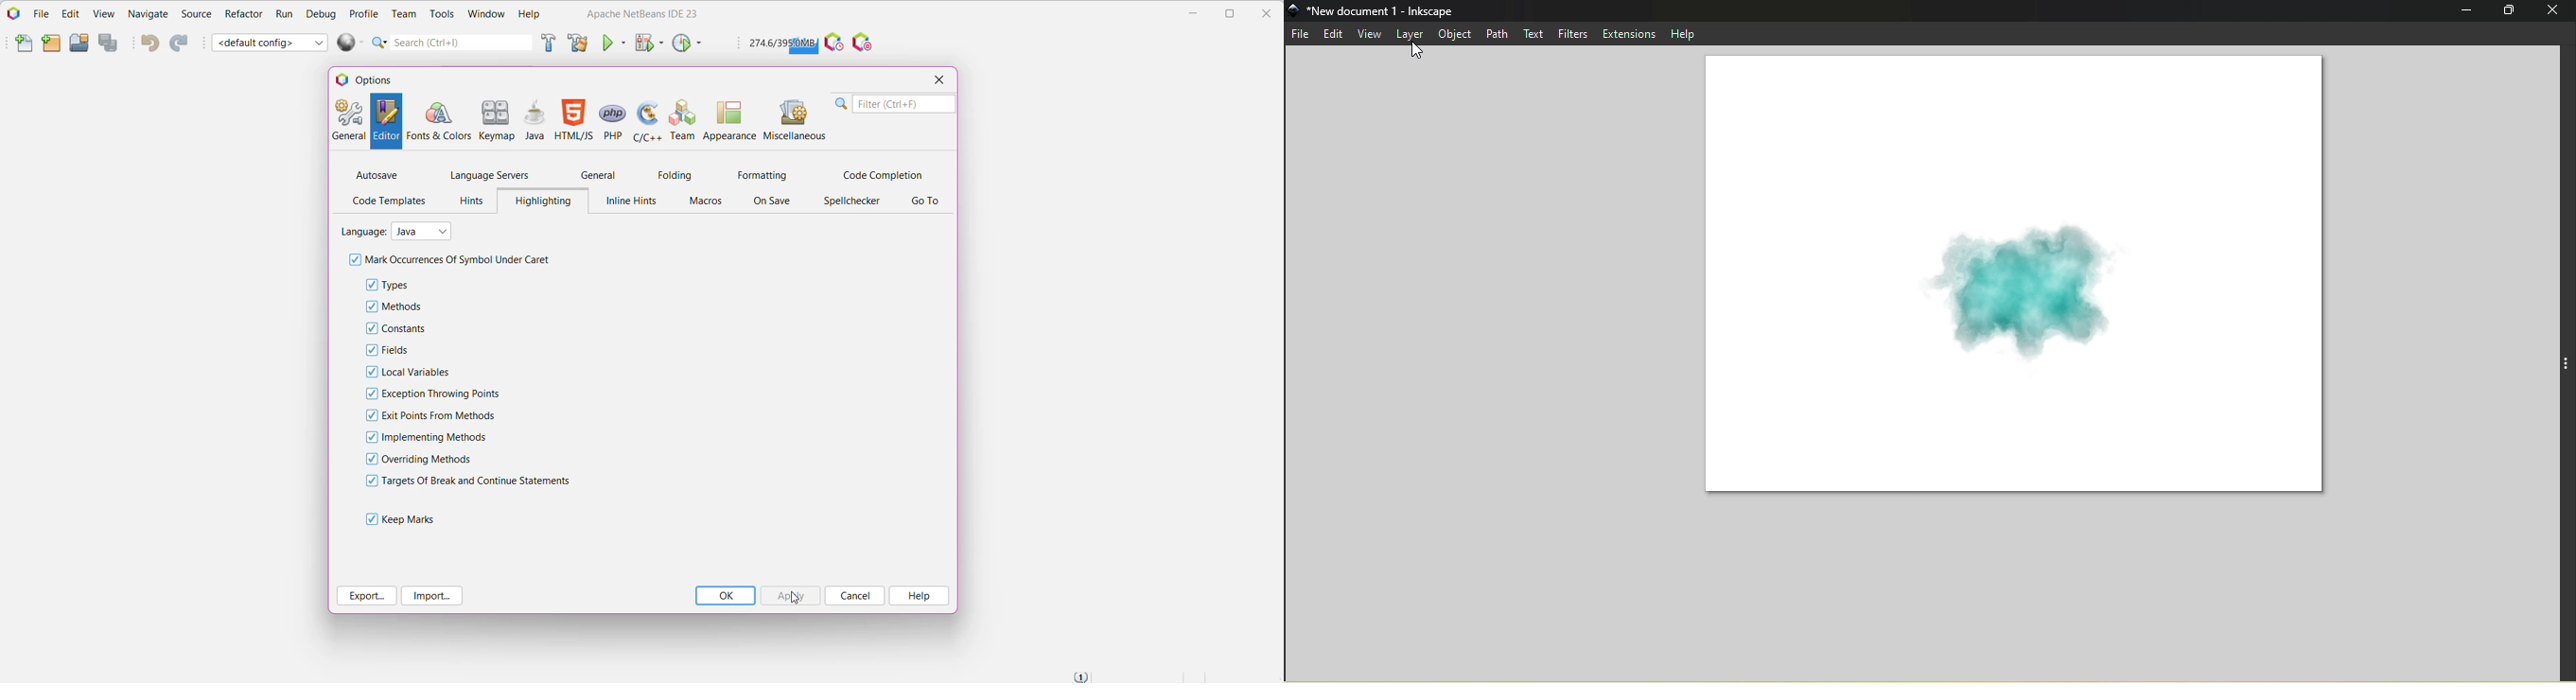 This screenshot has width=2576, height=700. What do you see at coordinates (534, 121) in the screenshot?
I see `Java` at bounding box center [534, 121].